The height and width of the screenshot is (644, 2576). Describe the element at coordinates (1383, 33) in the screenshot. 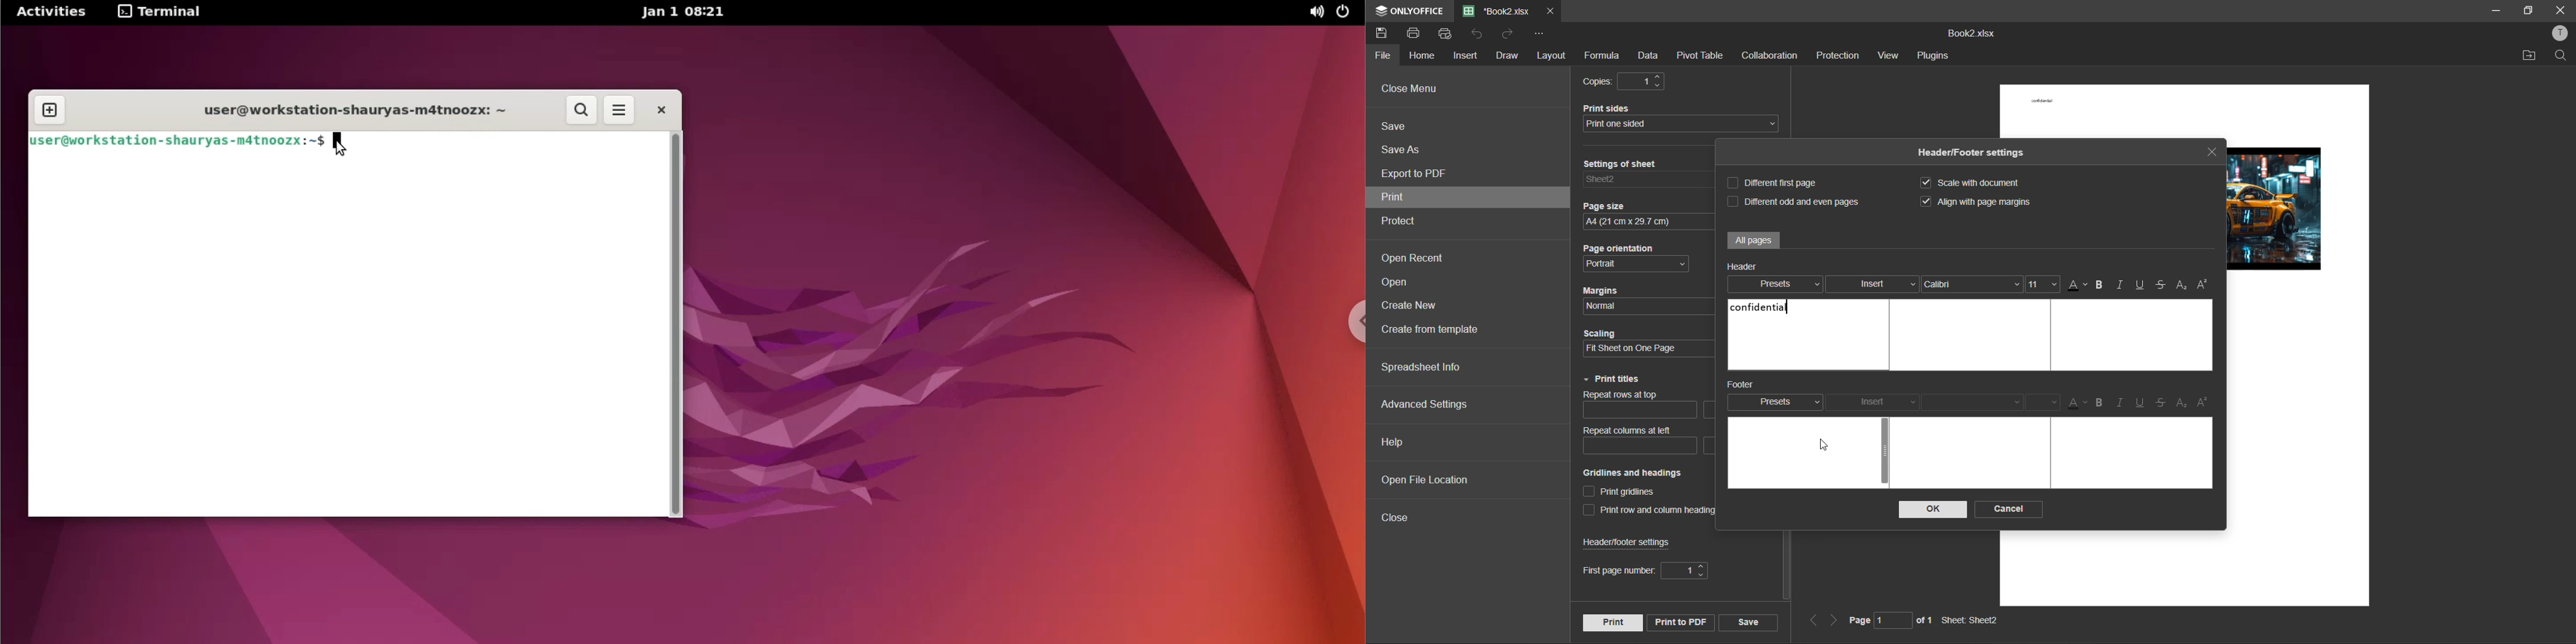

I see `save` at that location.